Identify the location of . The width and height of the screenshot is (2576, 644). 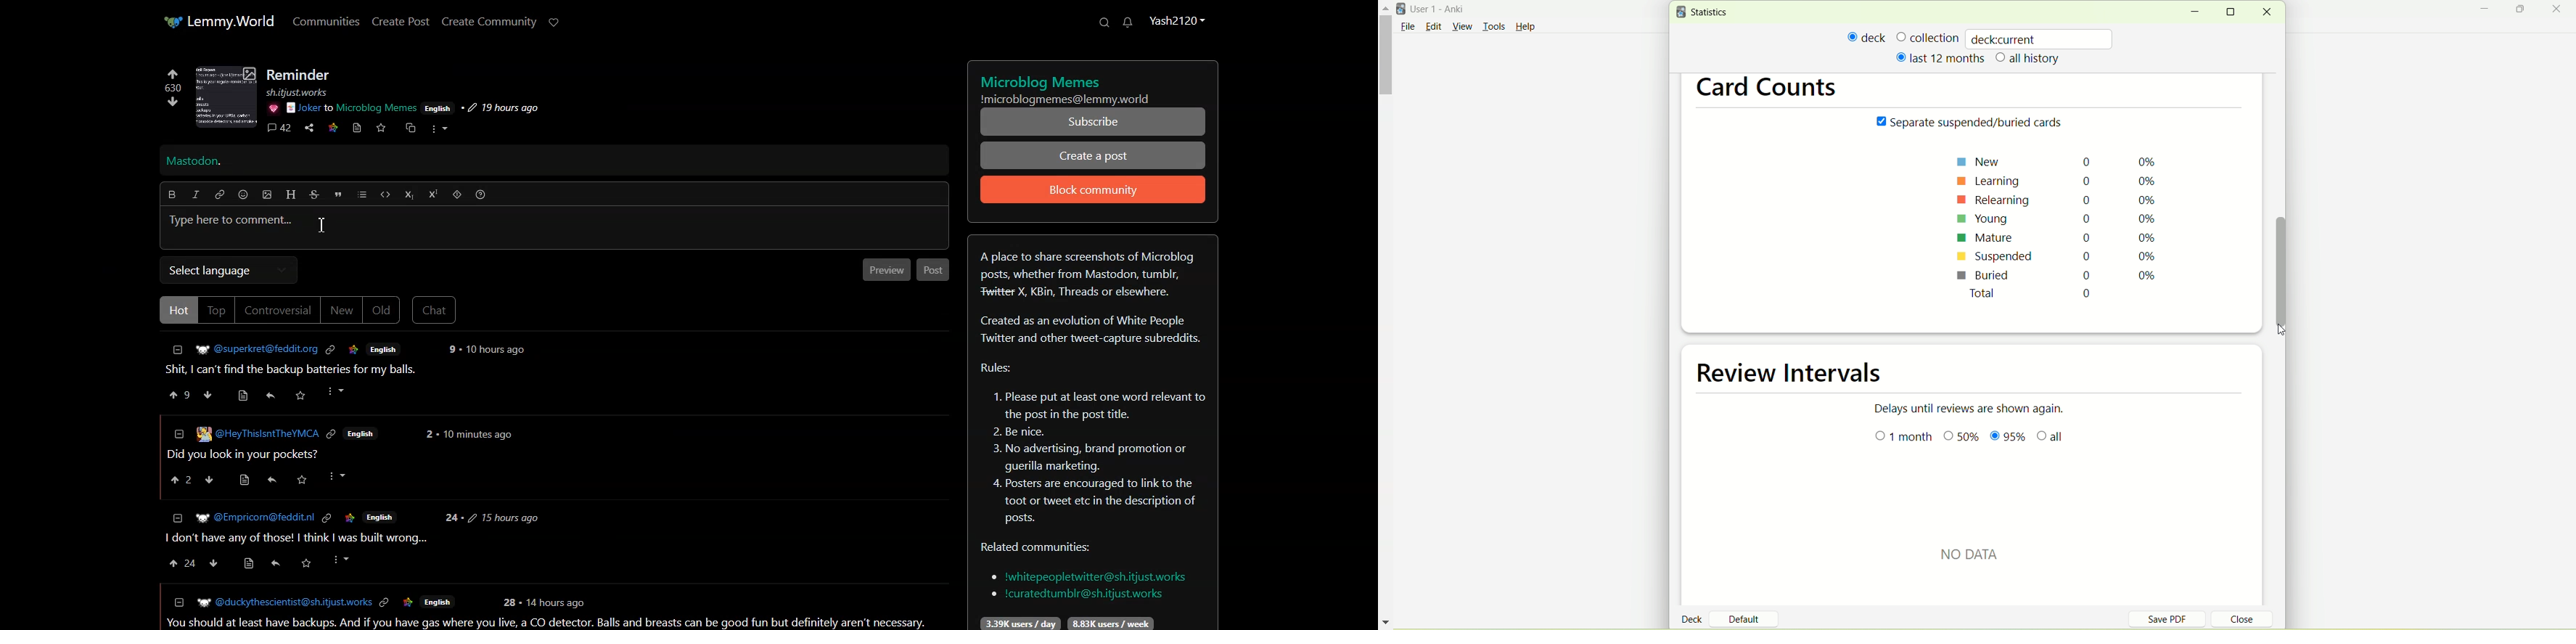
(272, 108).